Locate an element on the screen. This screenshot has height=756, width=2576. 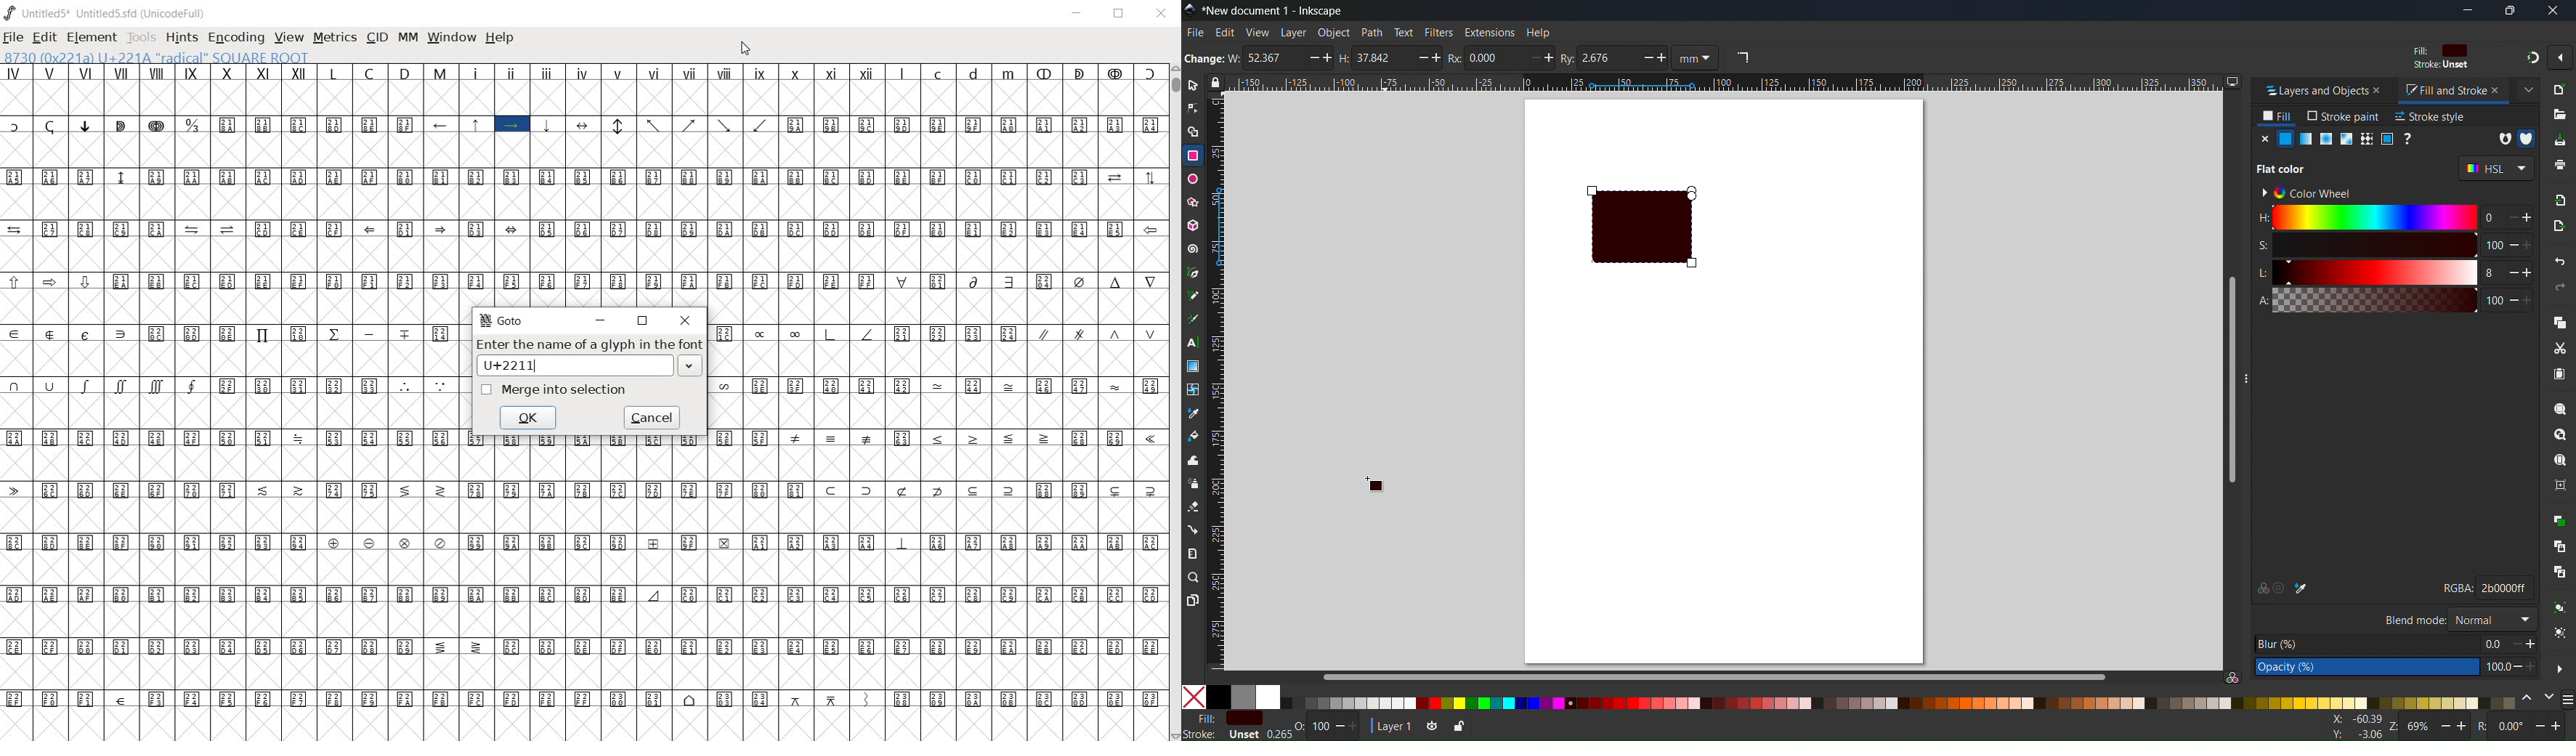
Tweak tool is located at coordinates (1193, 460).